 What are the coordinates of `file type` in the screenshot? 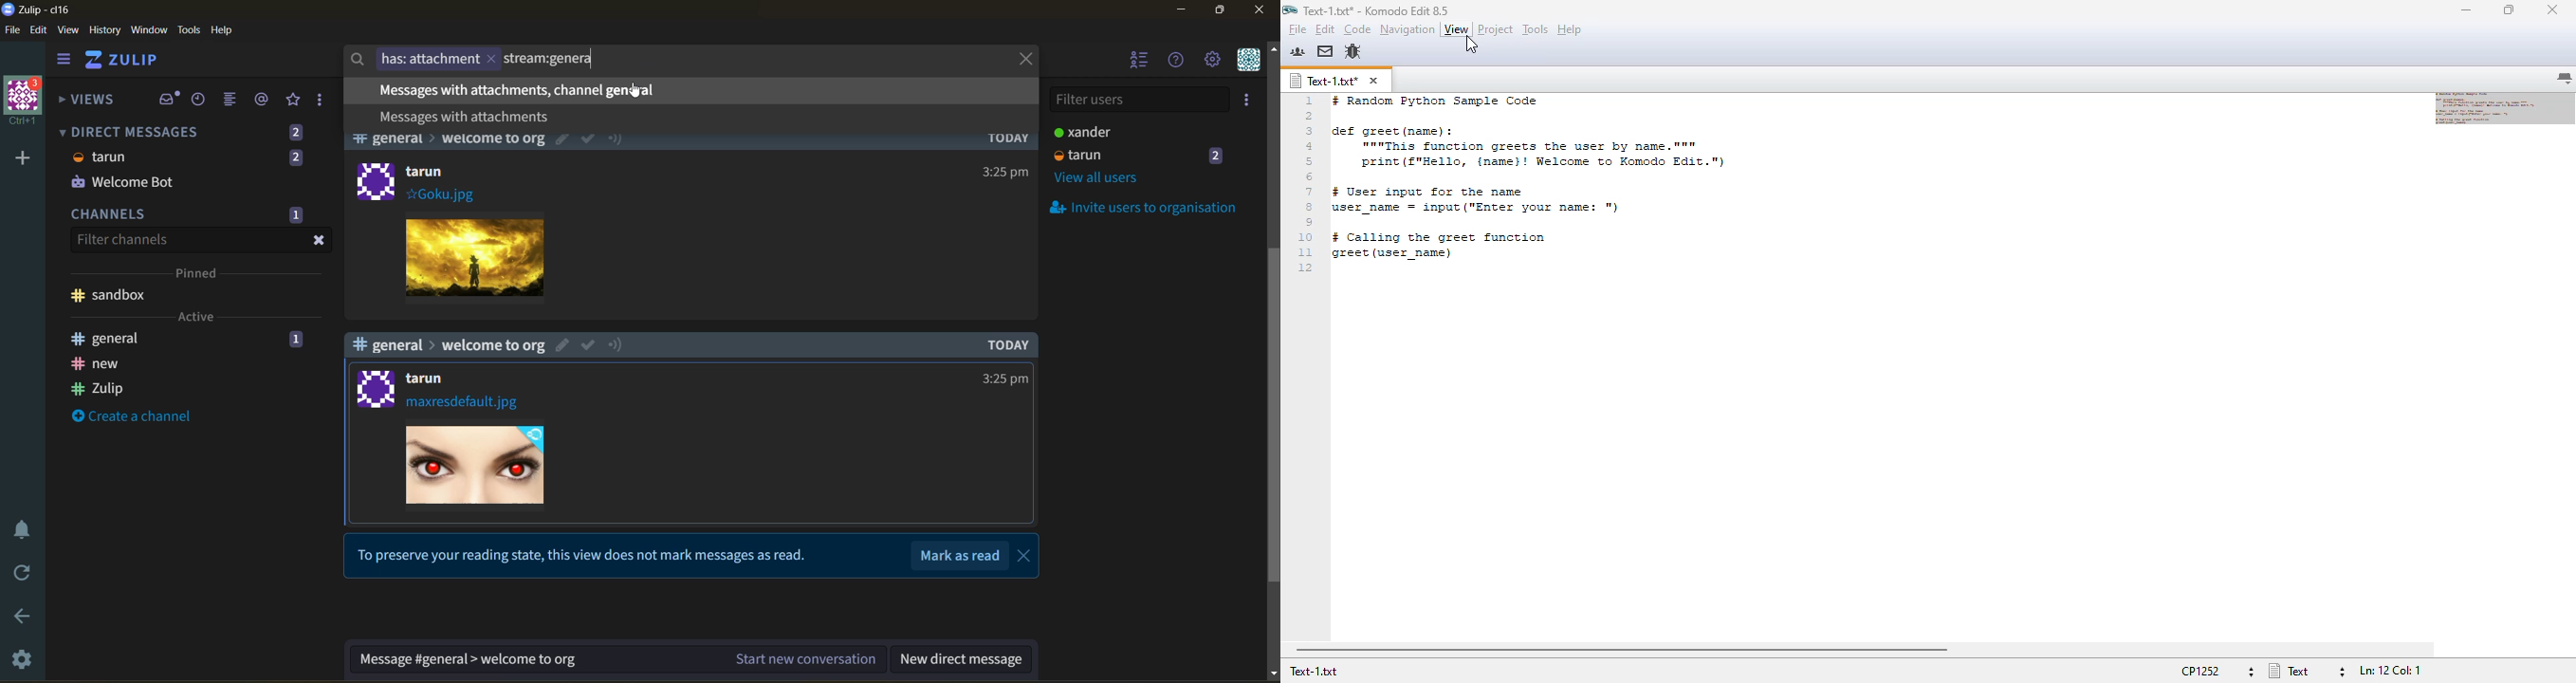 It's located at (2308, 671).